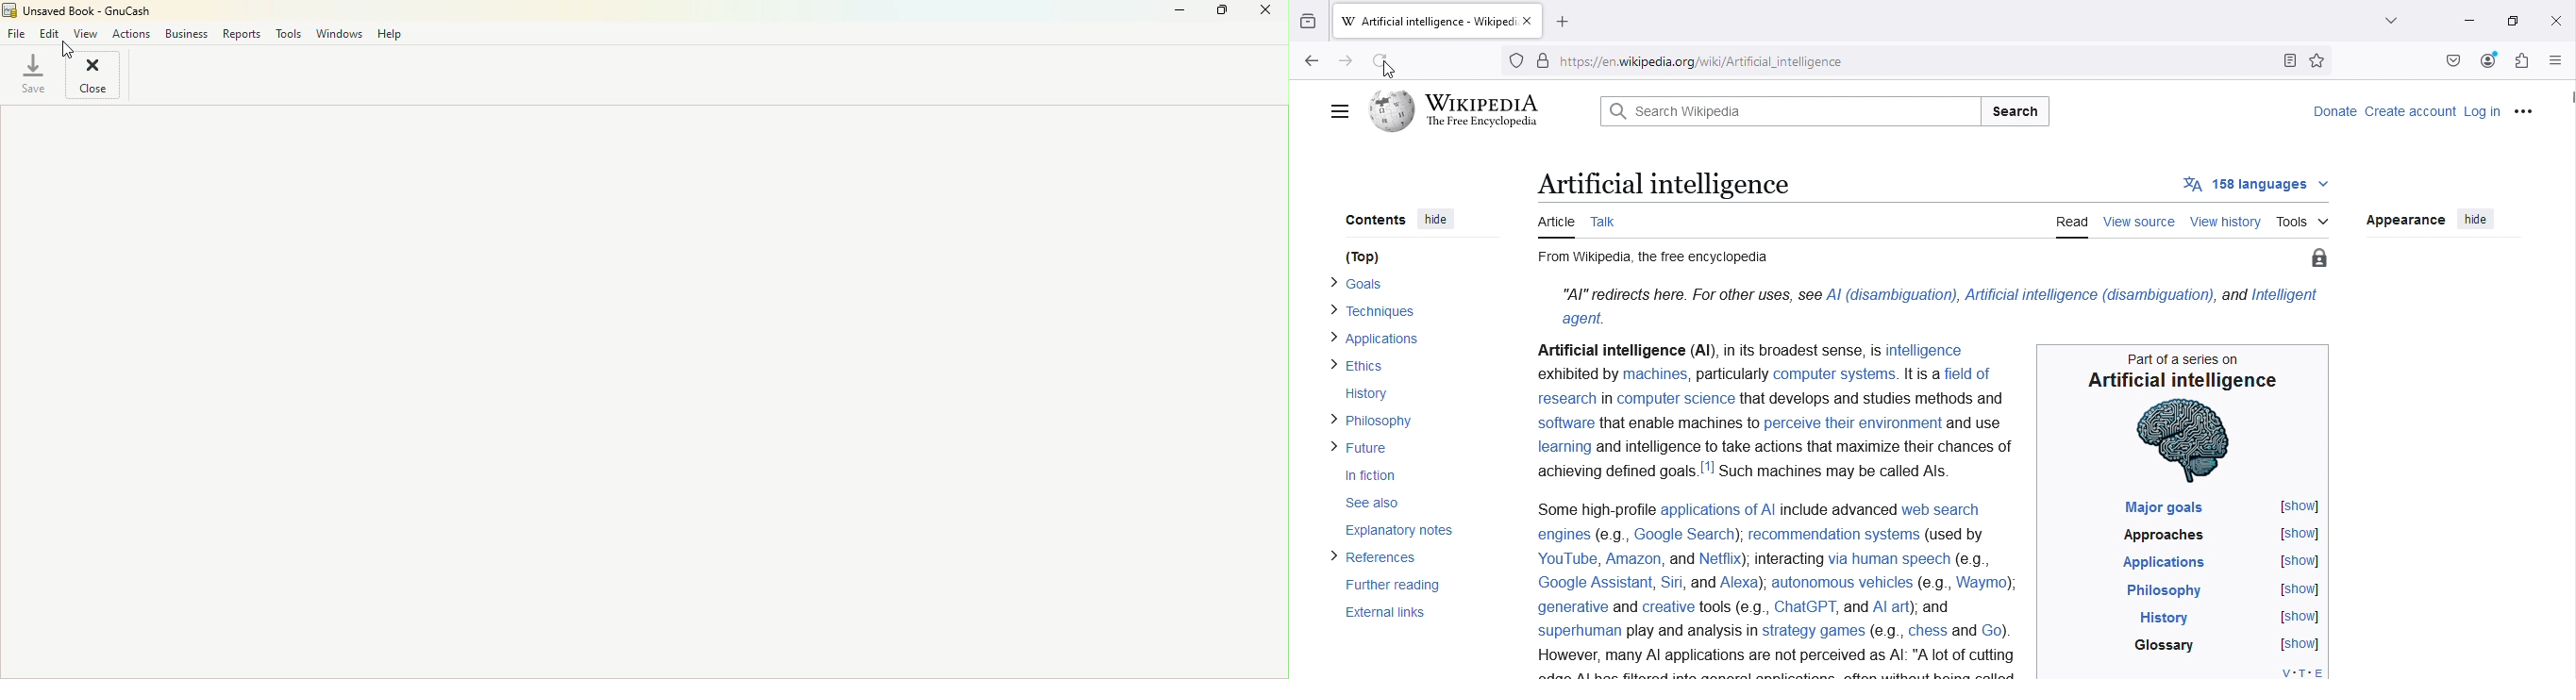 The height and width of the screenshot is (700, 2576). What do you see at coordinates (1367, 449) in the screenshot?
I see `> Future` at bounding box center [1367, 449].